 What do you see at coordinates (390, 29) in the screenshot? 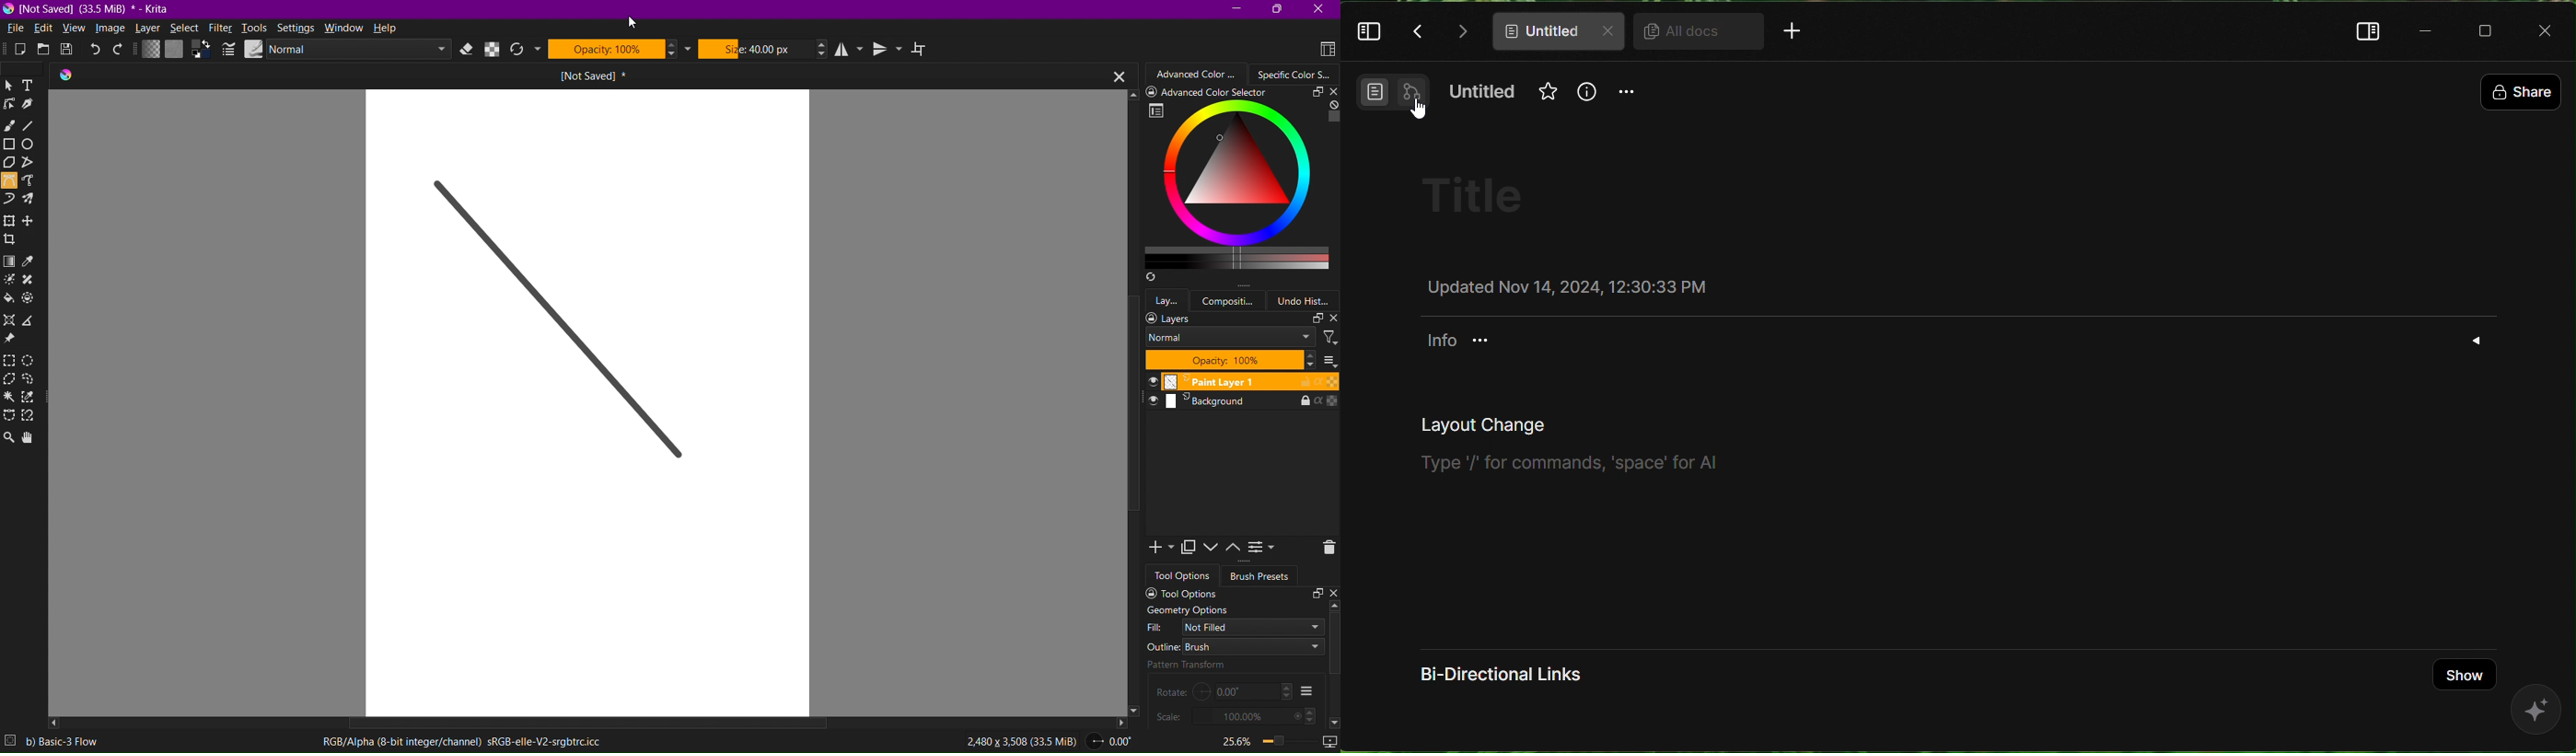
I see `Help` at bounding box center [390, 29].